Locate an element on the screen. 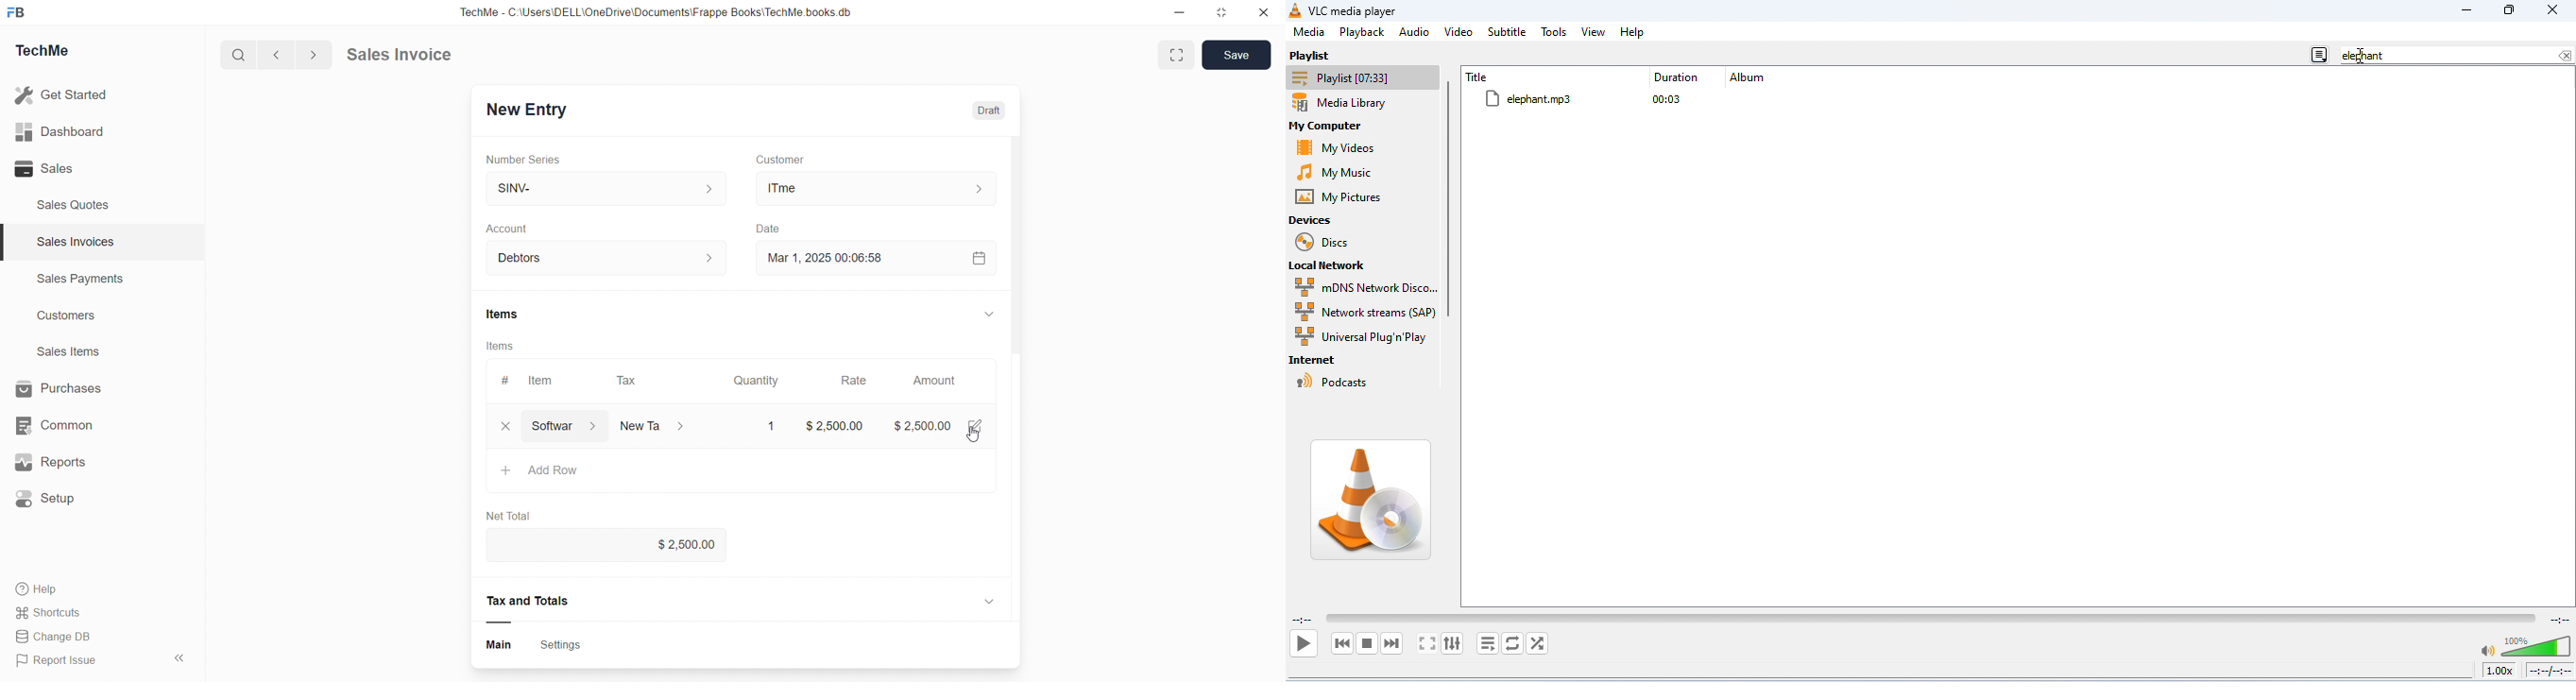 The height and width of the screenshot is (700, 2576). universal plug'n'play is located at coordinates (1362, 338).